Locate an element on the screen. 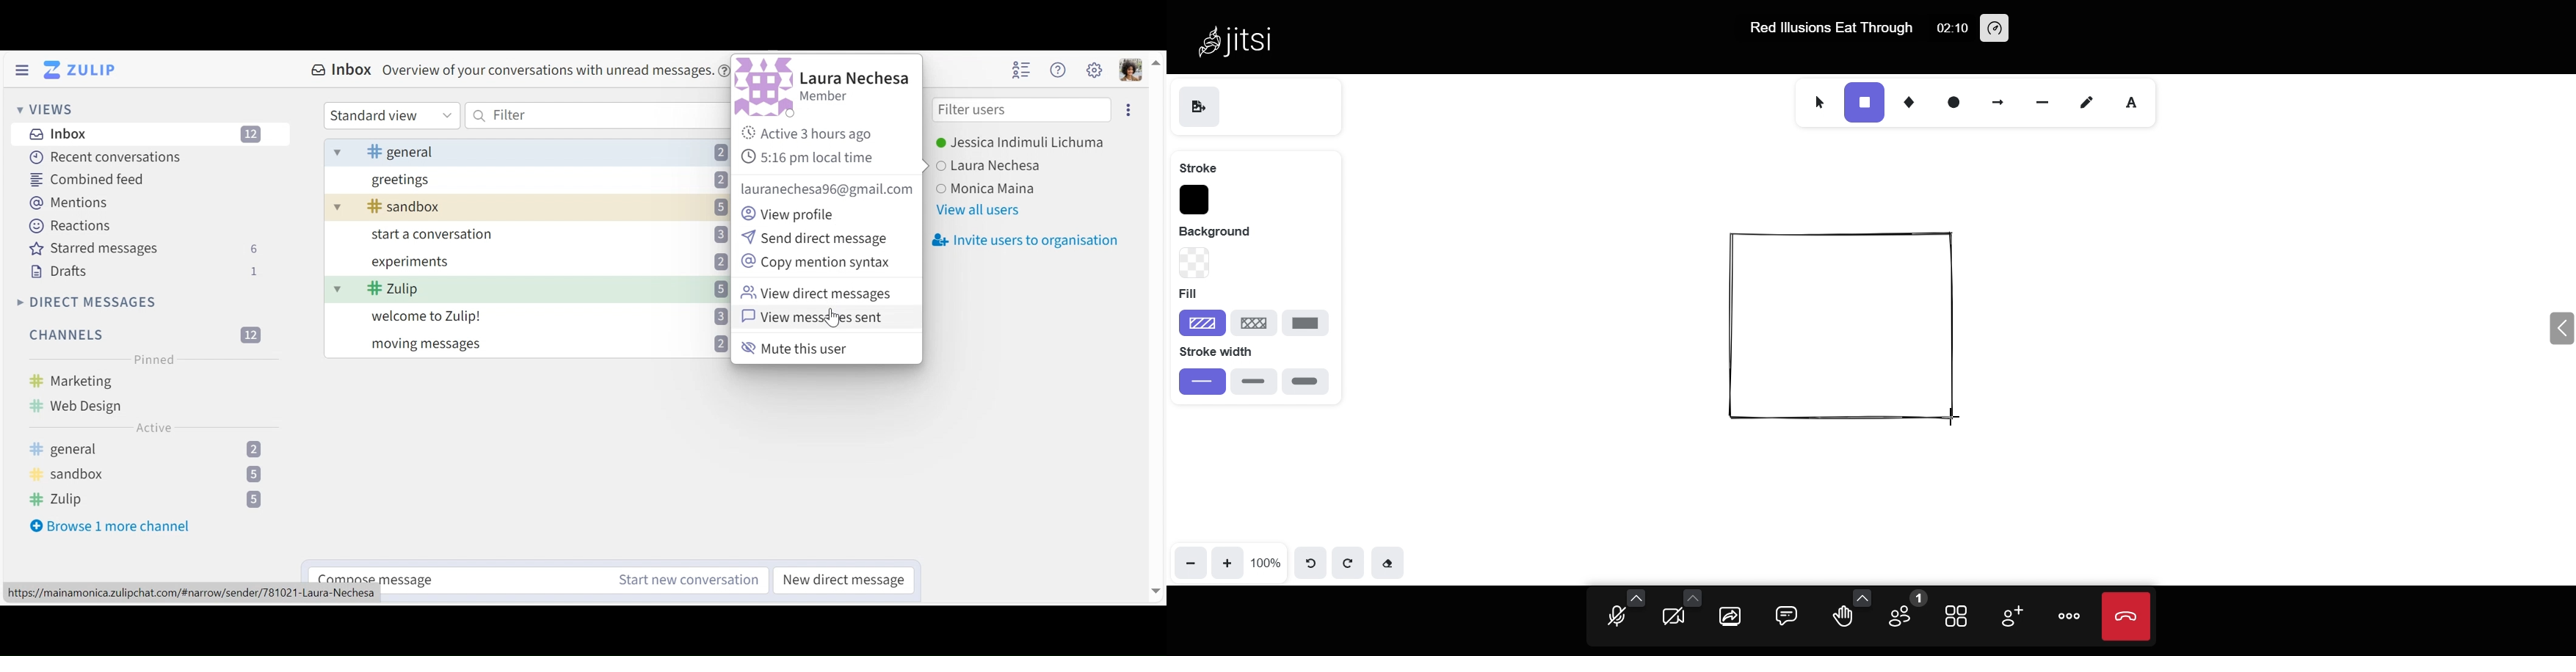  Main menu is located at coordinates (1096, 70).